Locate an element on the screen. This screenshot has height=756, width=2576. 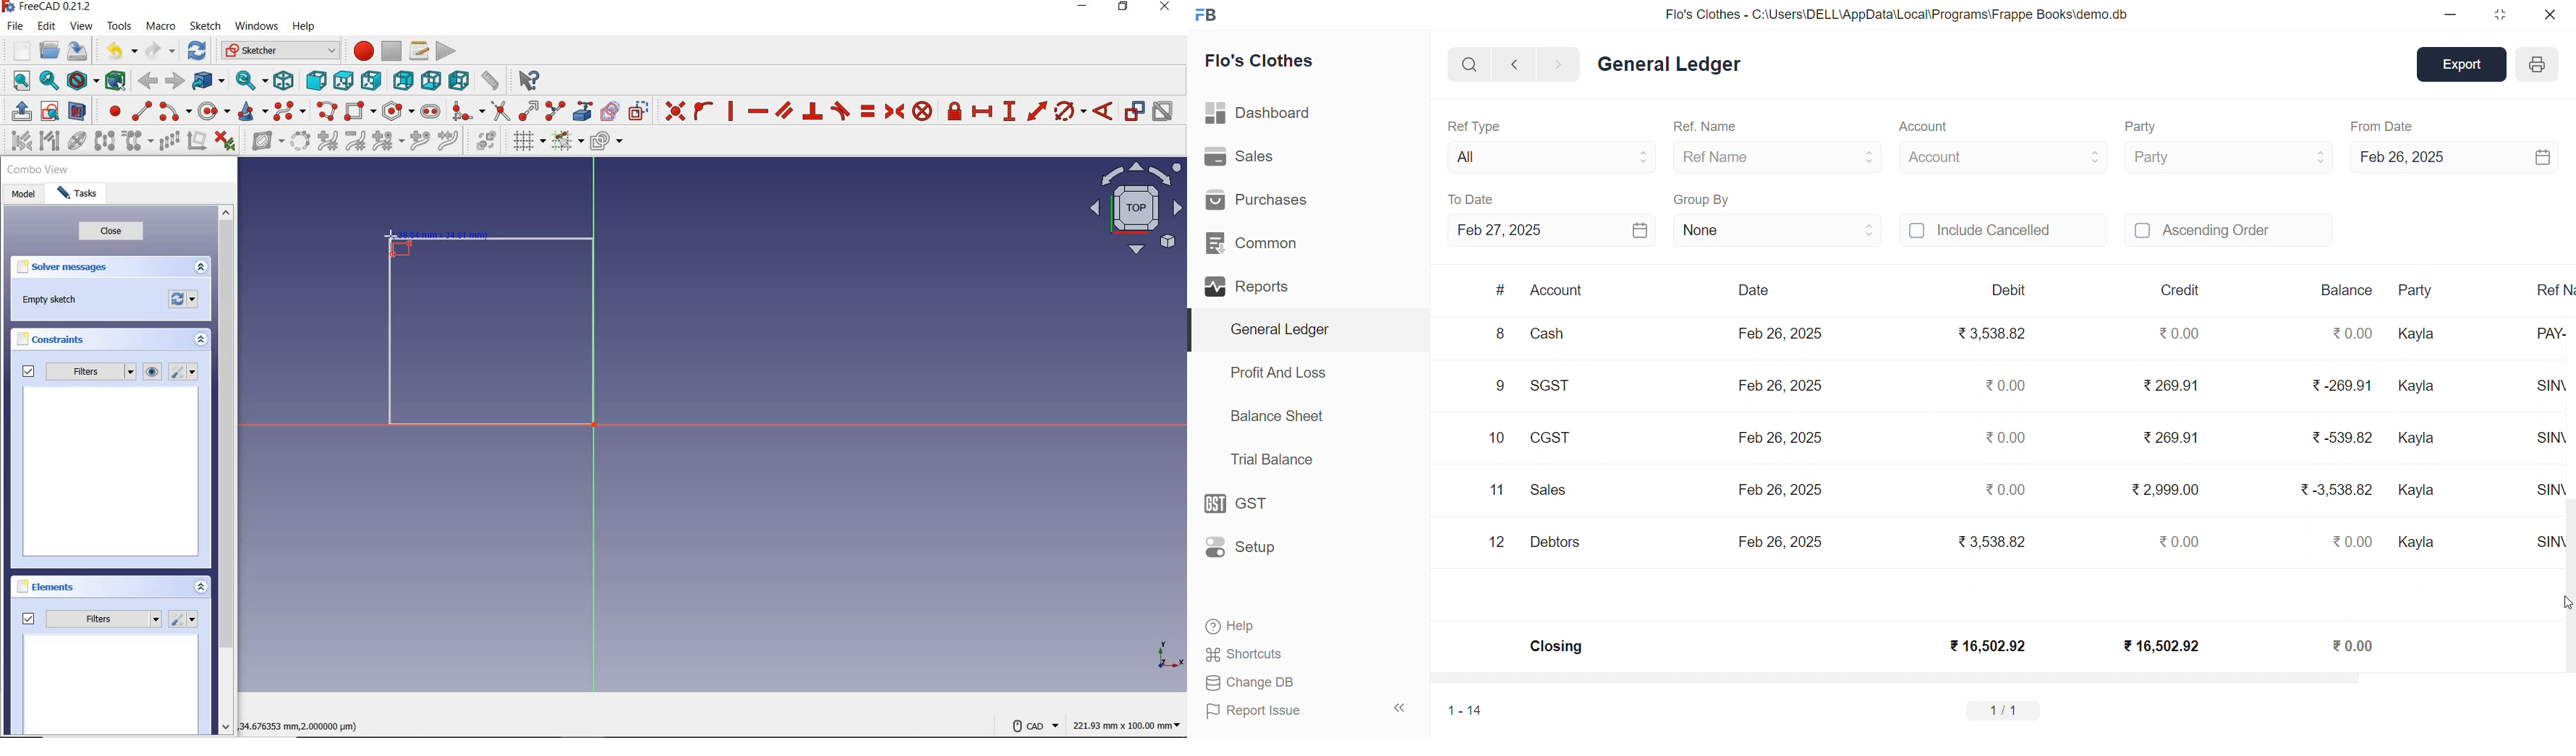
view section is located at coordinates (78, 111).